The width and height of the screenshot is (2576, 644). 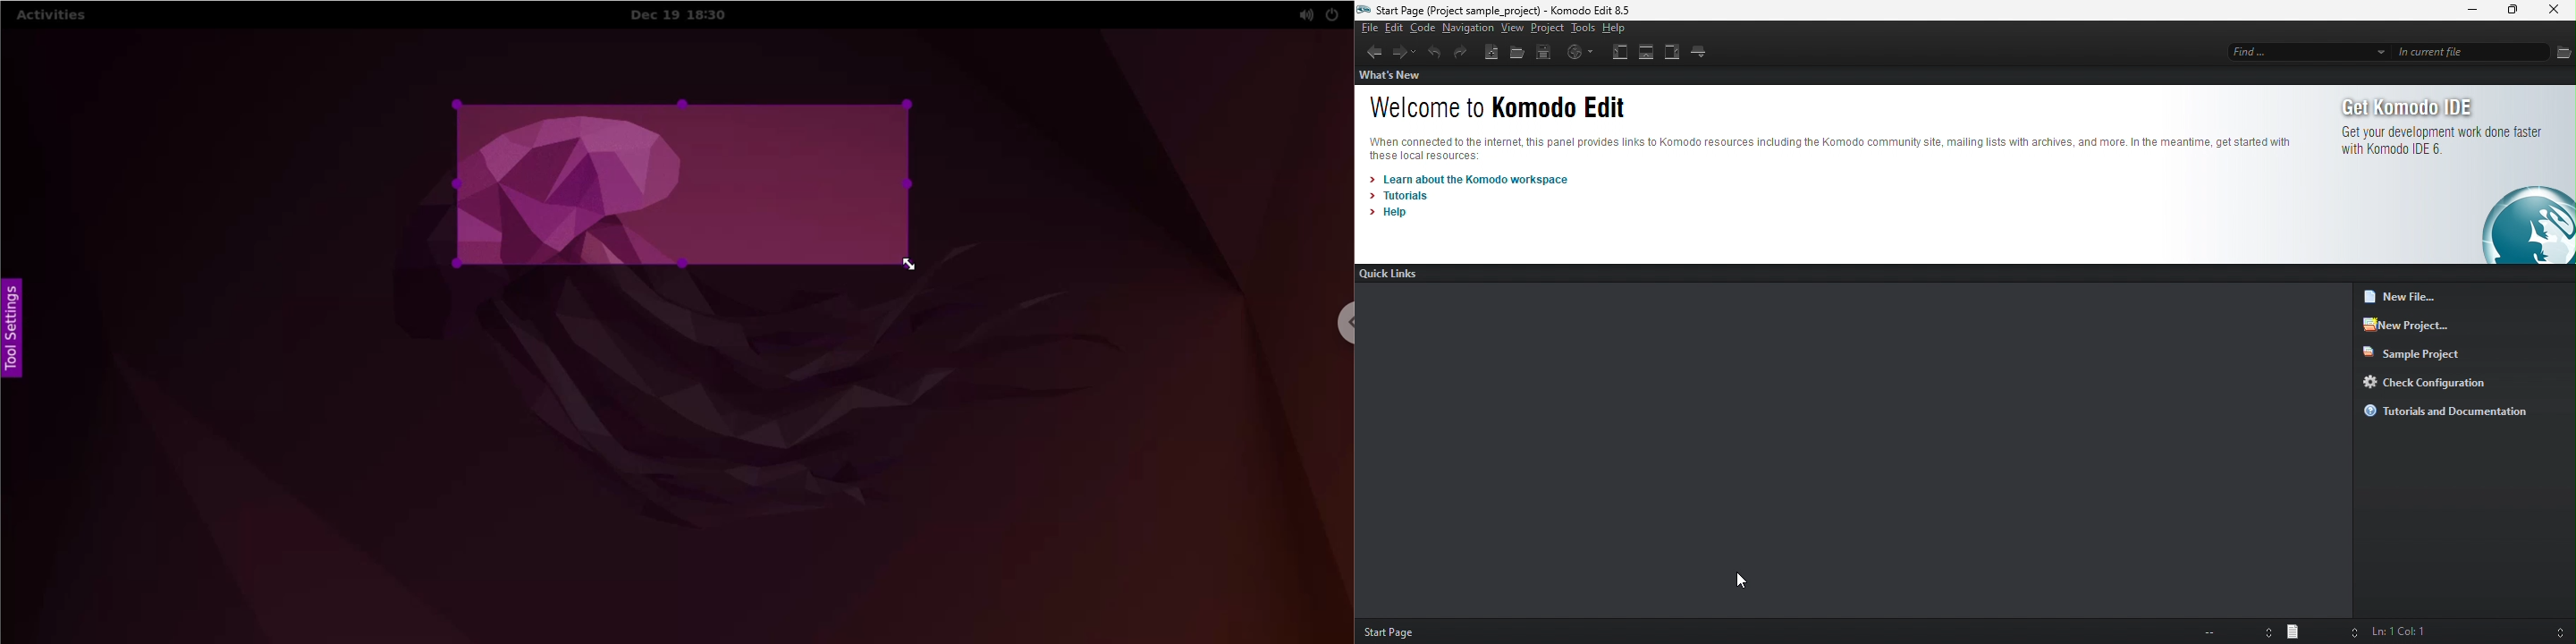 I want to click on file encoding, so click(x=2235, y=633).